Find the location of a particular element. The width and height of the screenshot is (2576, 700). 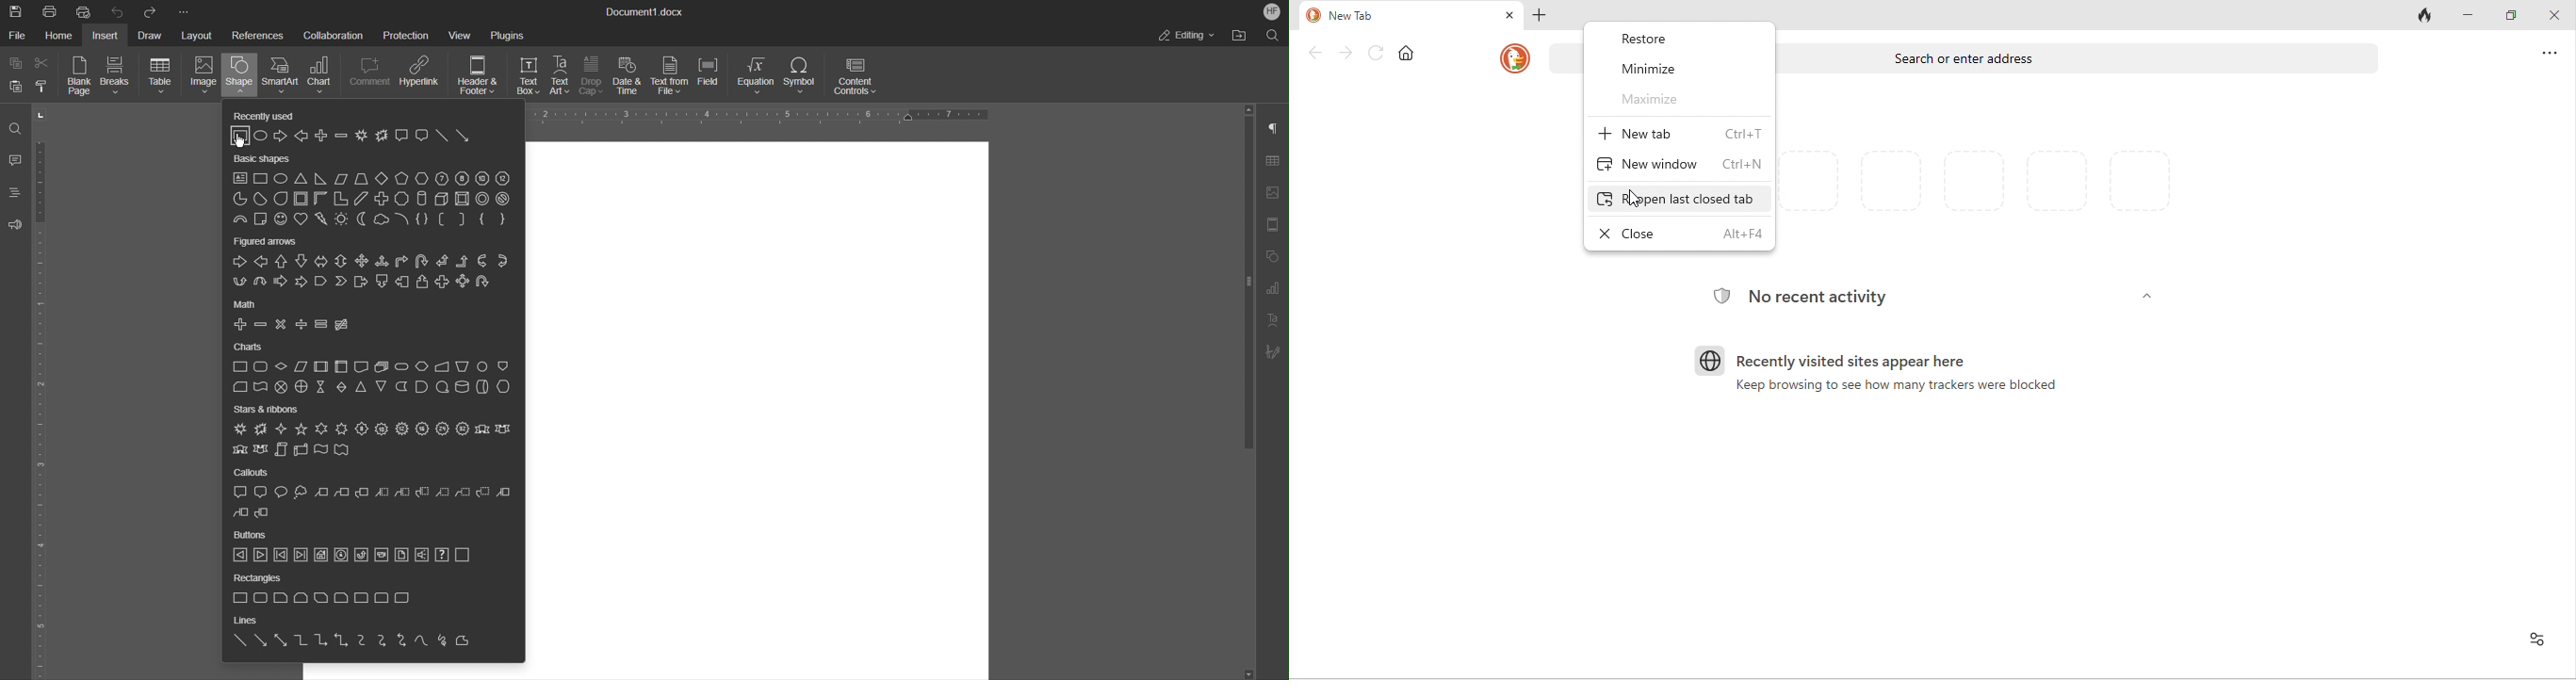

Insert is located at coordinates (108, 35).